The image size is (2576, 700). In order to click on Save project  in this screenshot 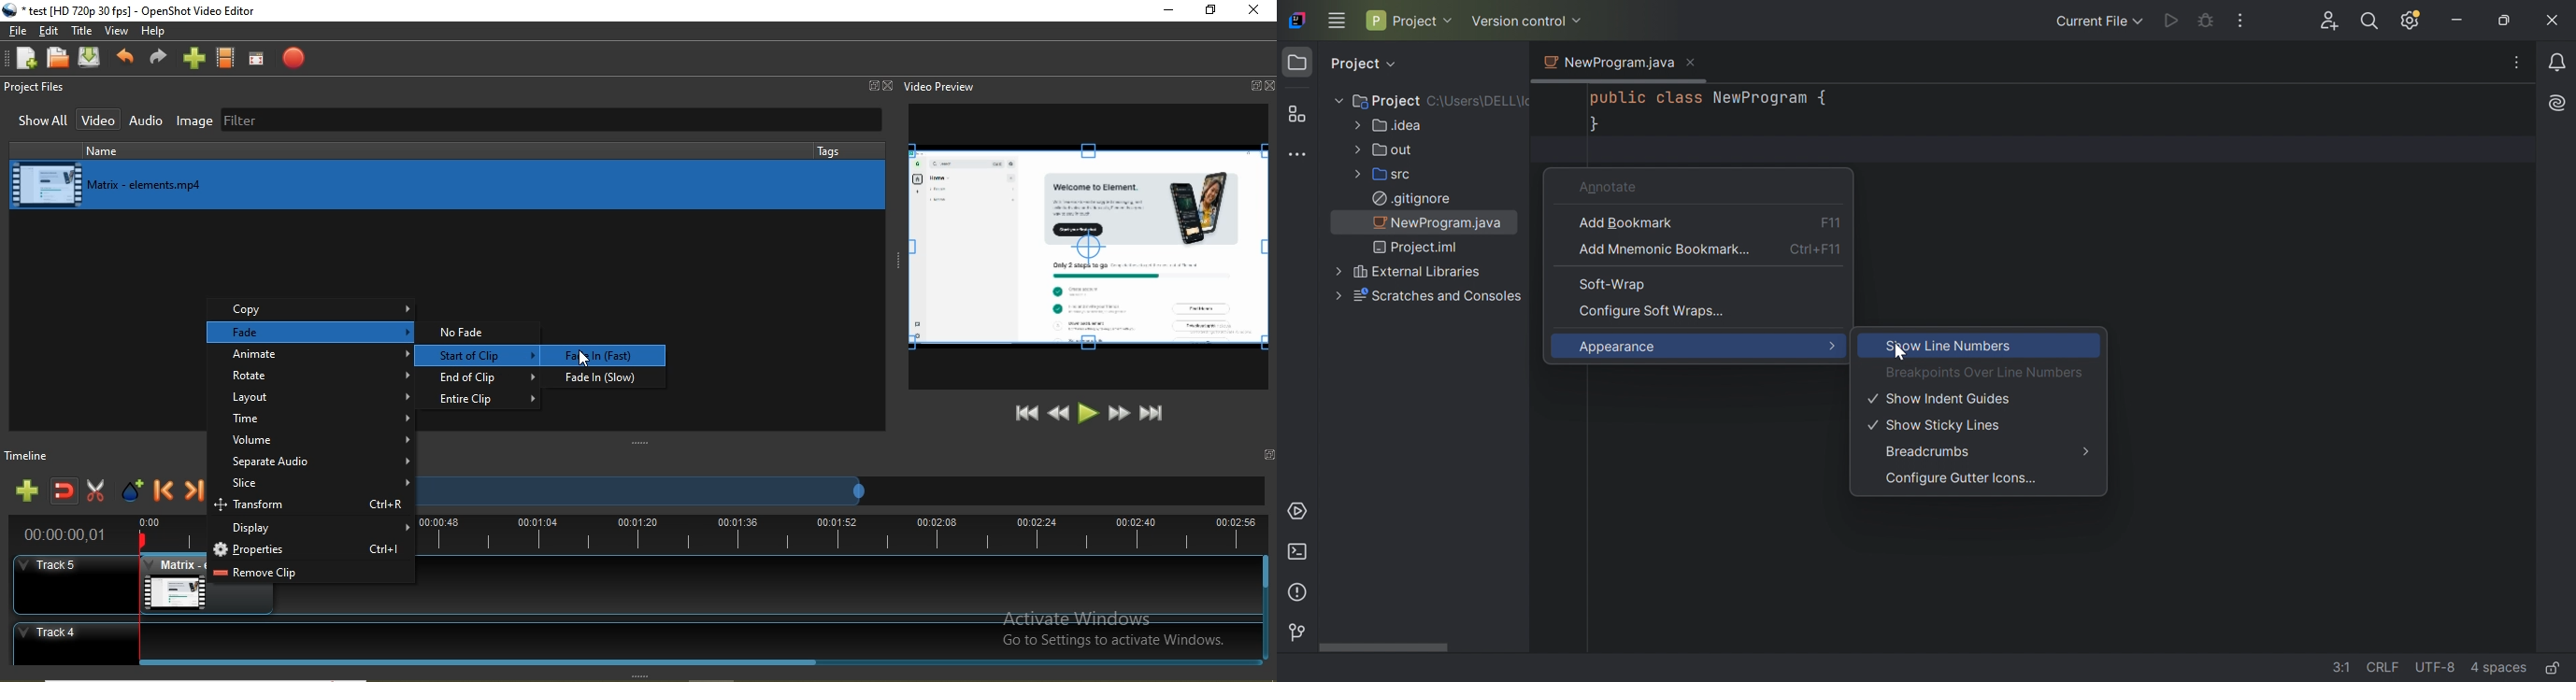, I will do `click(93, 59)`.